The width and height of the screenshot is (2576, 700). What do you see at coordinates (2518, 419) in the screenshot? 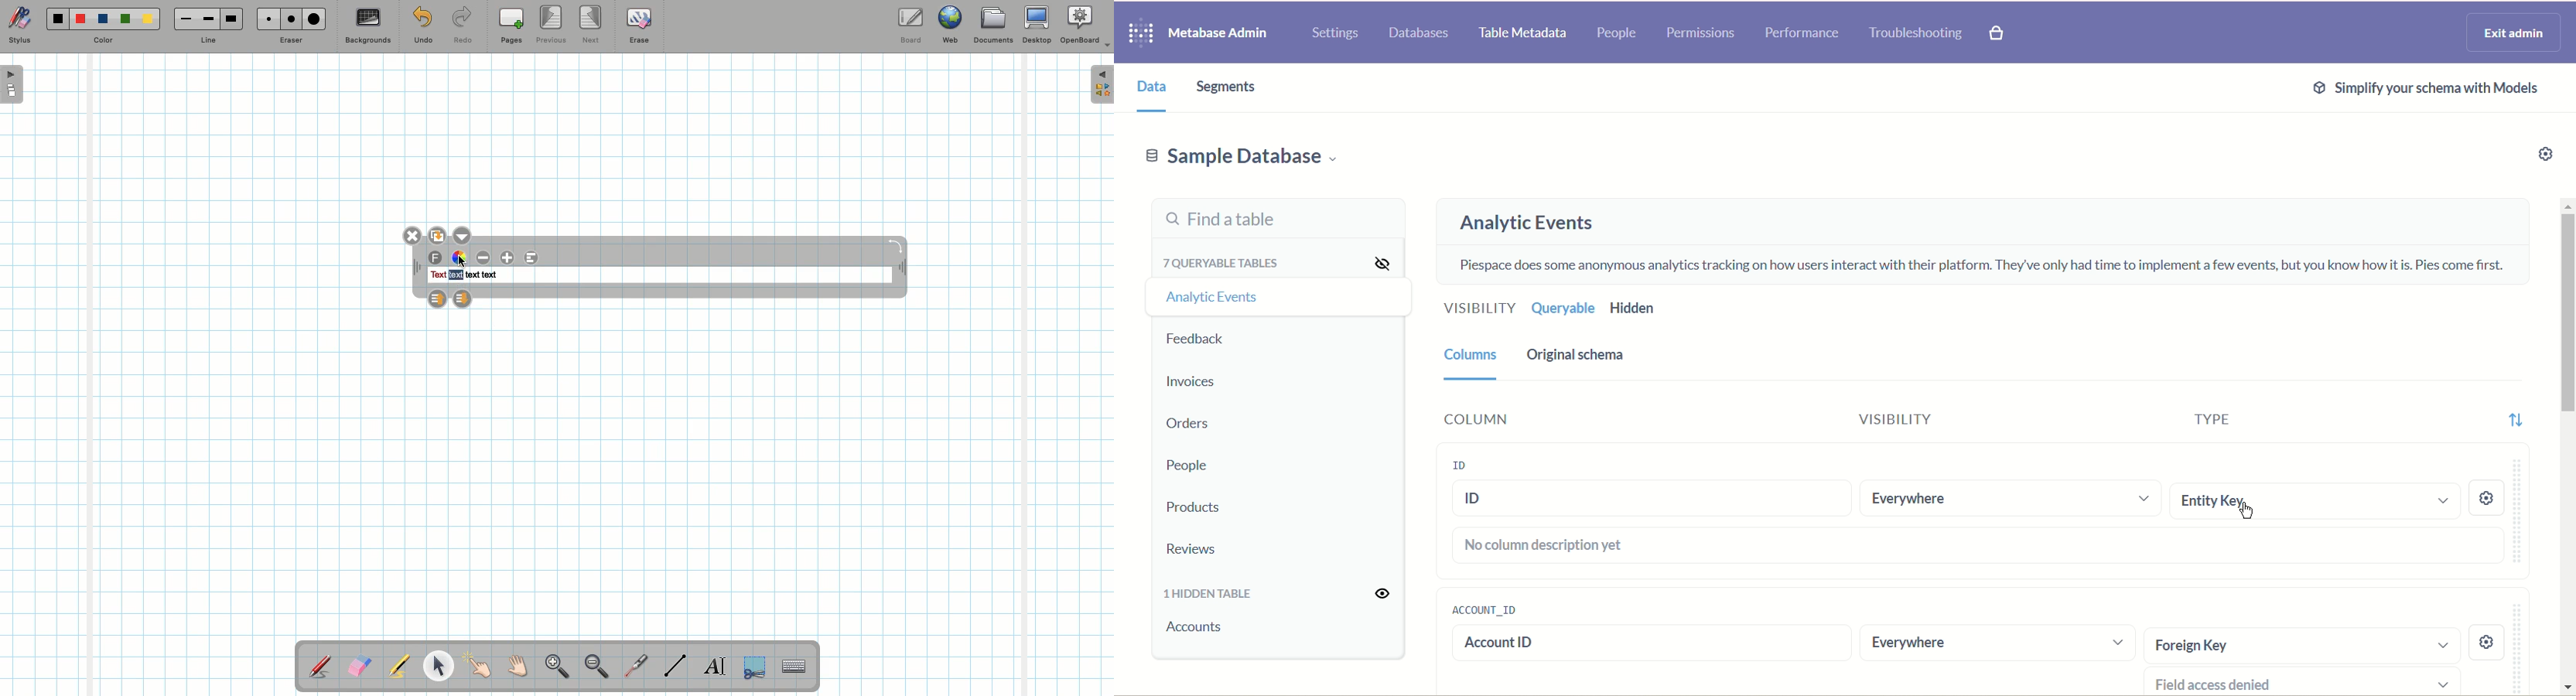
I see `sort` at bounding box center [2518, 419].